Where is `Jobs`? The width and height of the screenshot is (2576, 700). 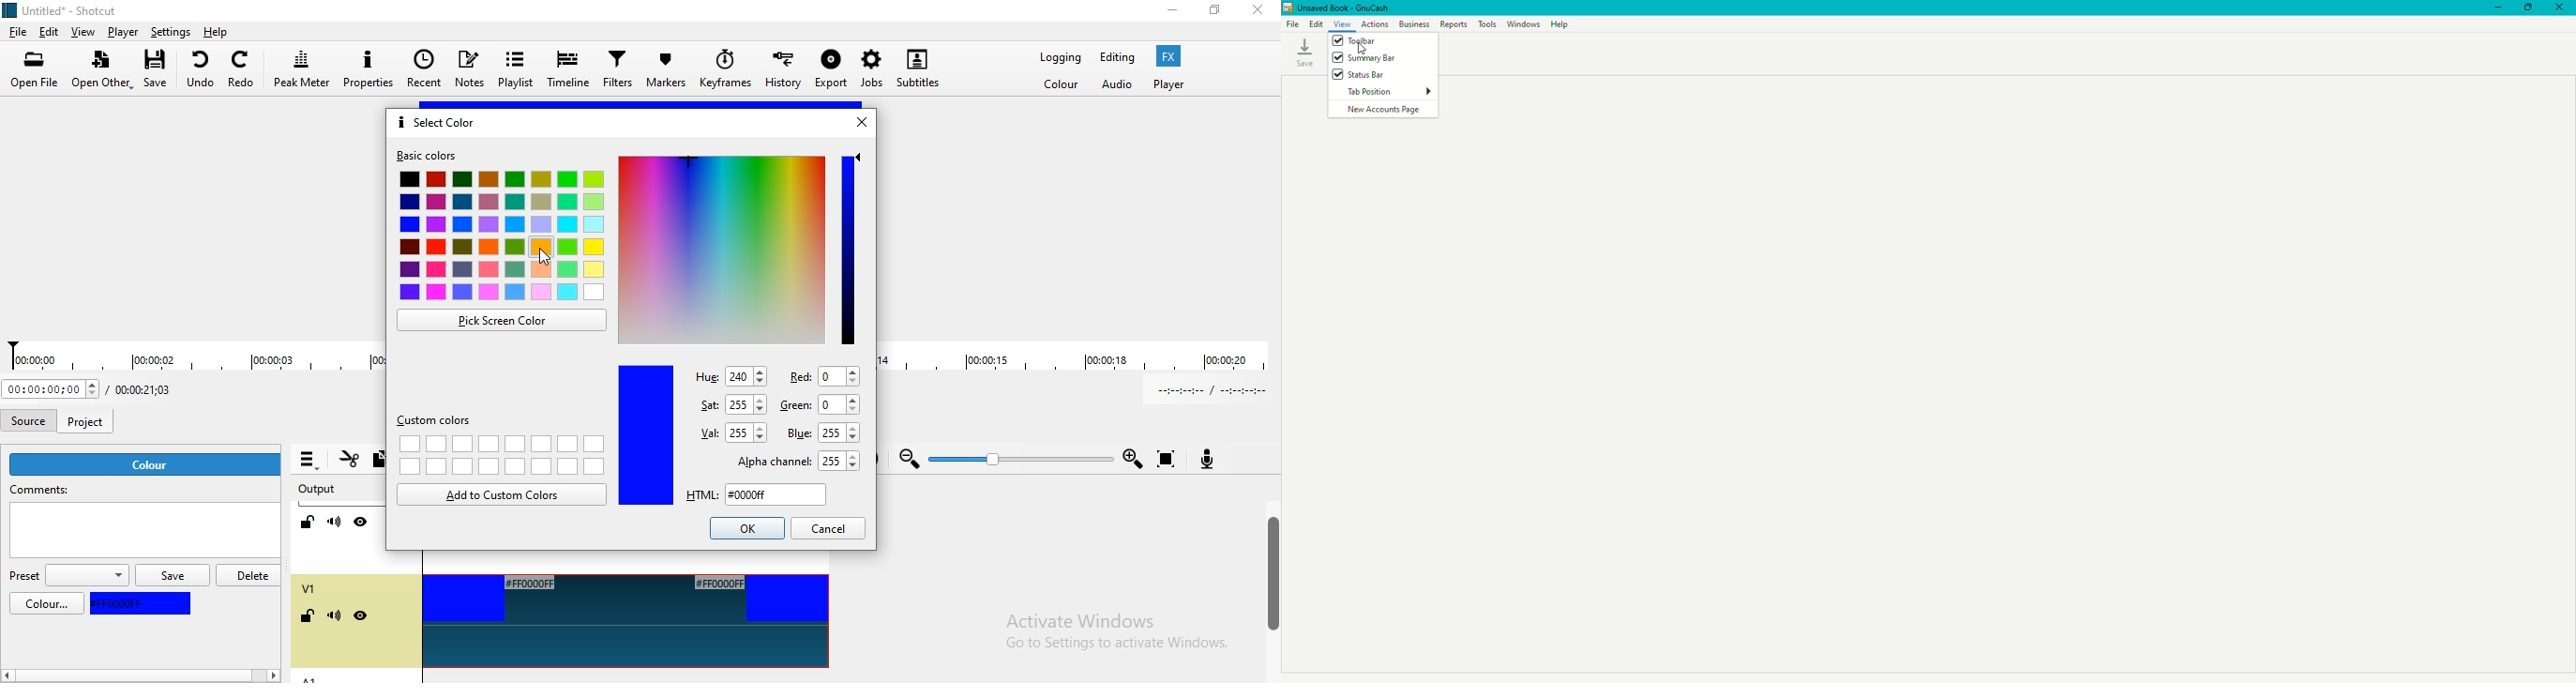
Jobs is located at coordinates (867, 73).